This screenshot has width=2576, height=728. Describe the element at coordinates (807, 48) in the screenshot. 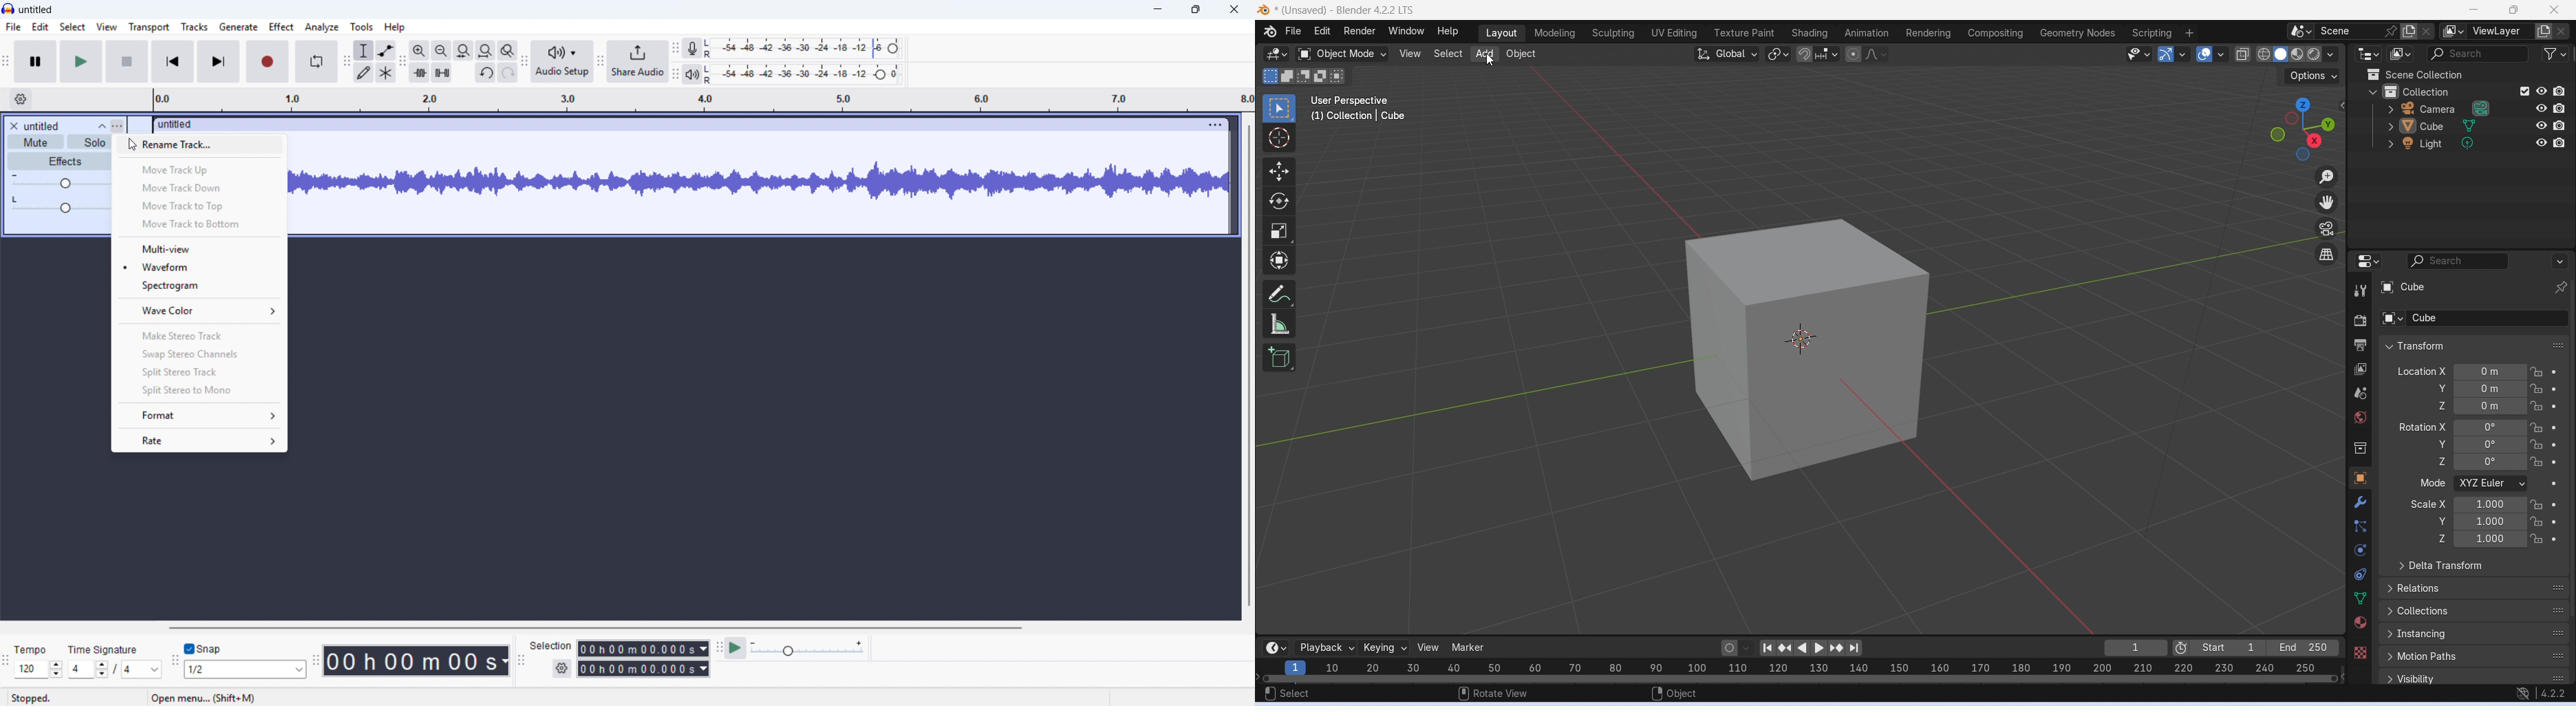

I see `Recording level ` at that location.